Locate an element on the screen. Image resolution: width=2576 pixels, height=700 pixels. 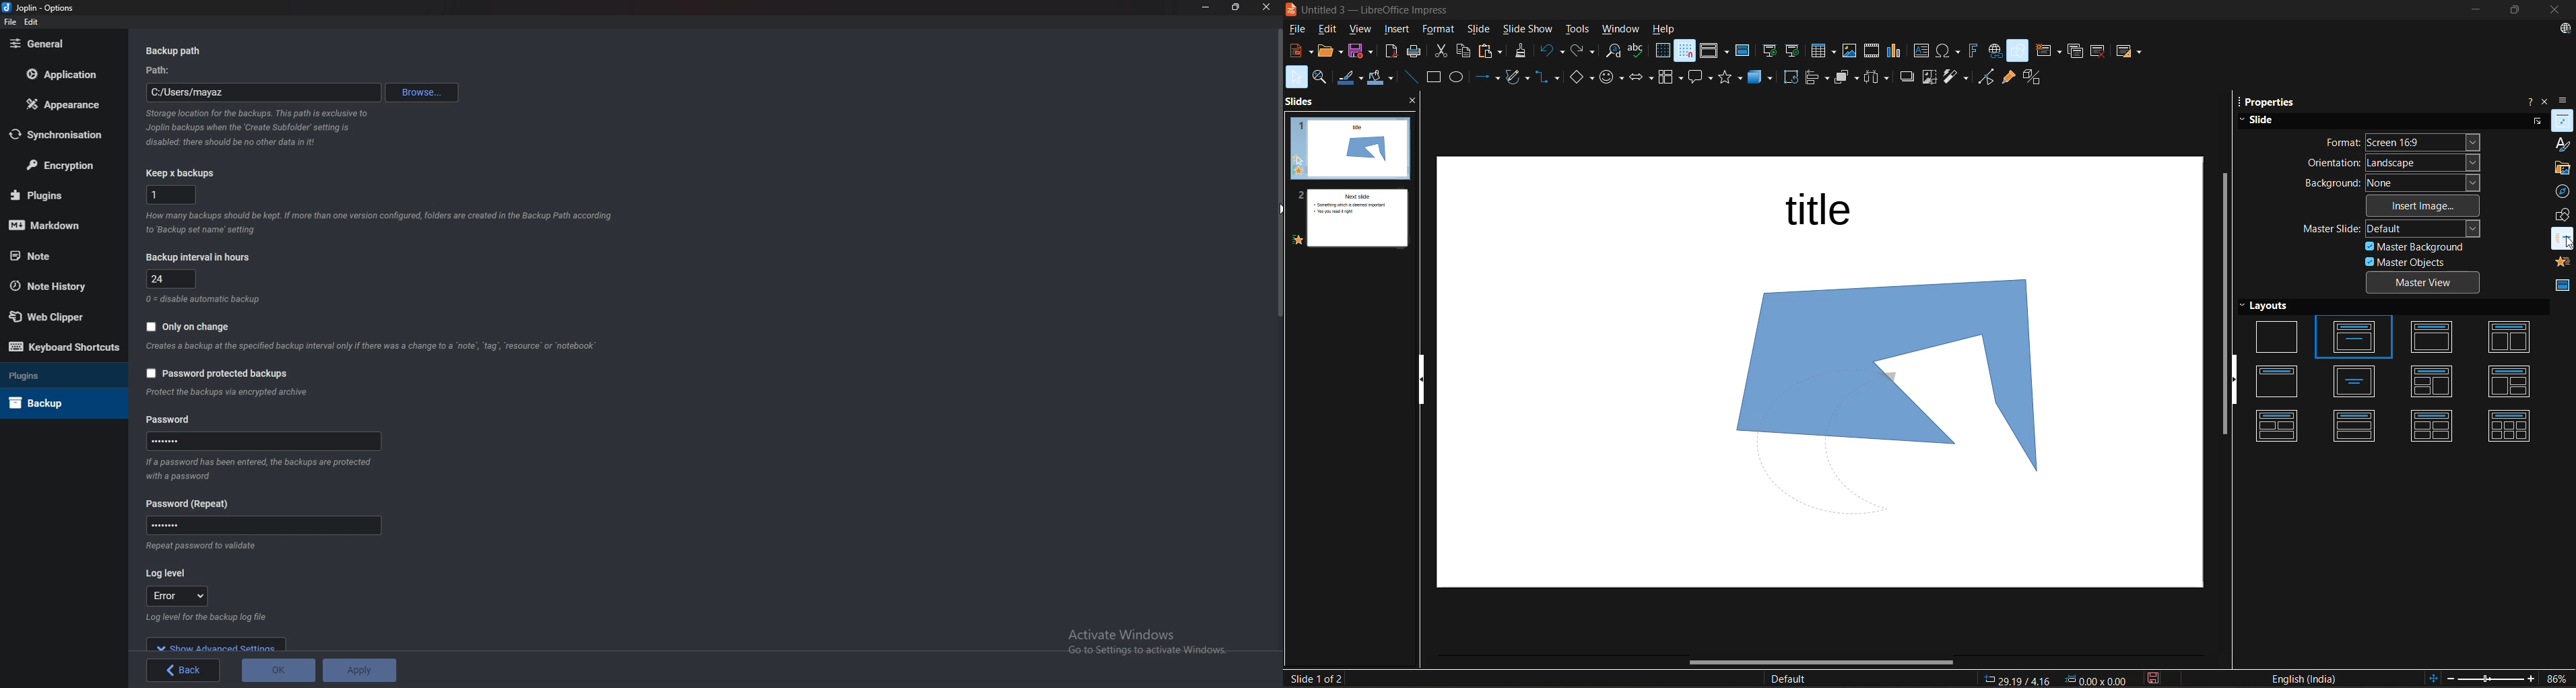
redo is located at coordinates (1585, 52).